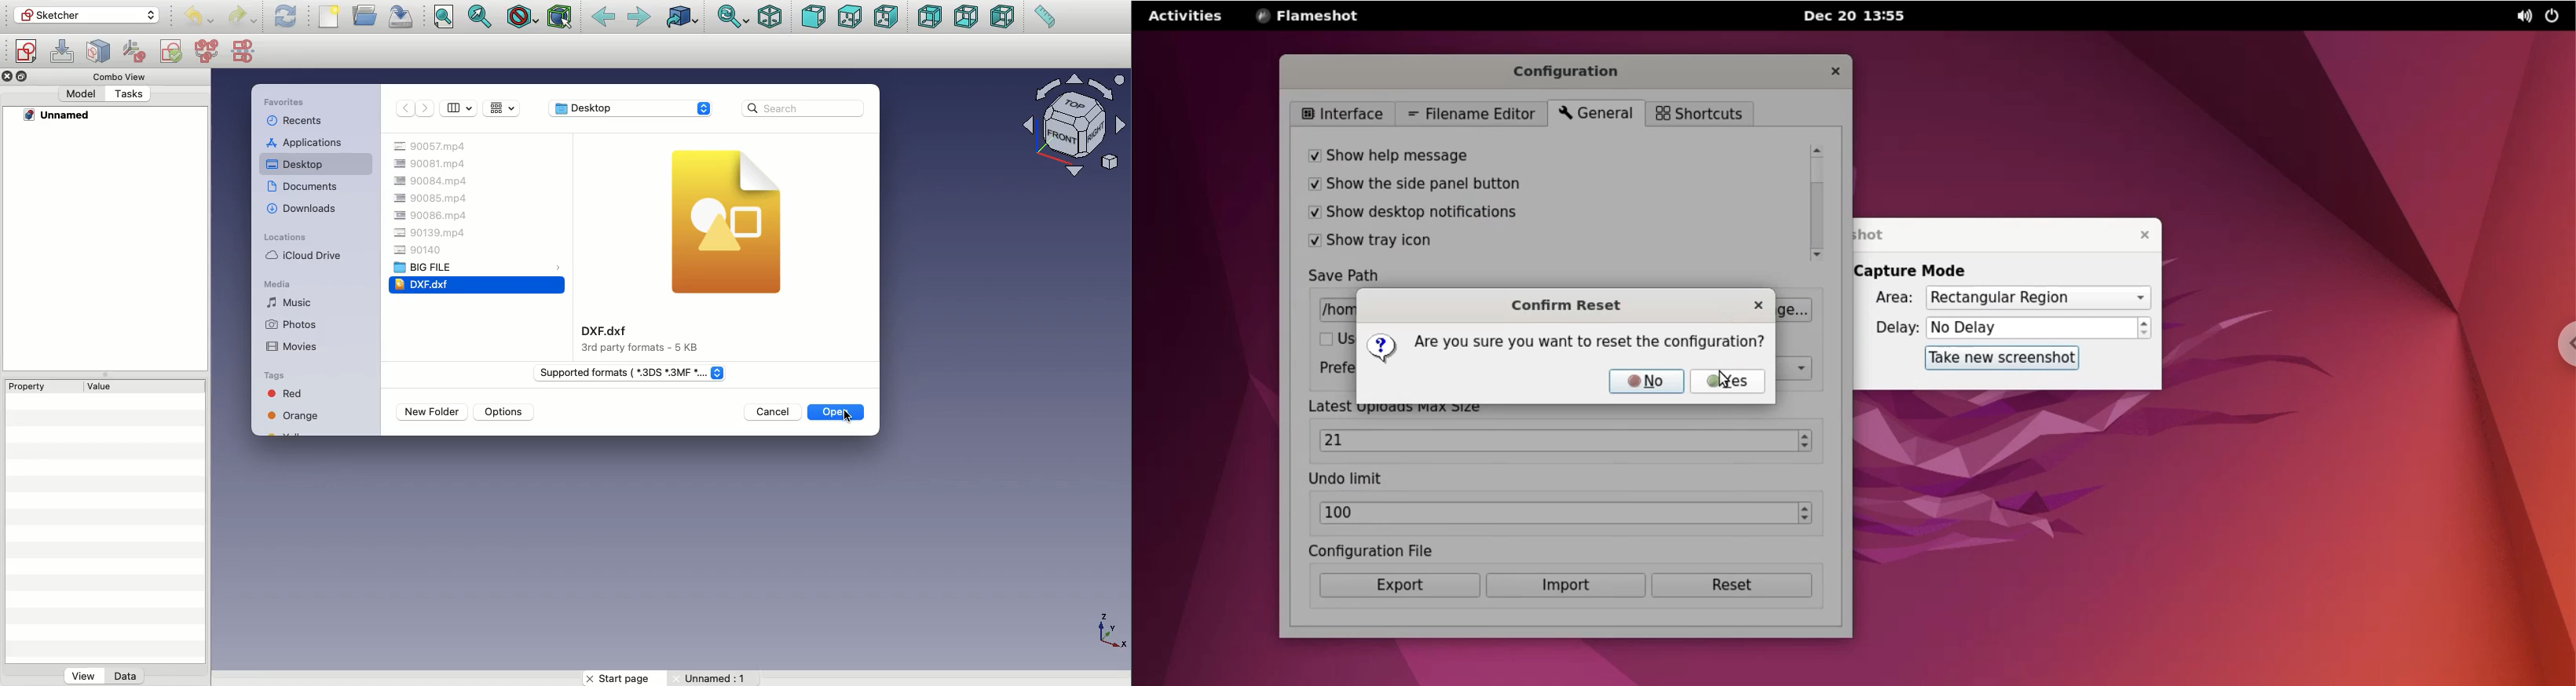  What do you see at coordinates (430, 165) in the screenshot?
I see `90081.mp4` at bounding box center [430, 165].